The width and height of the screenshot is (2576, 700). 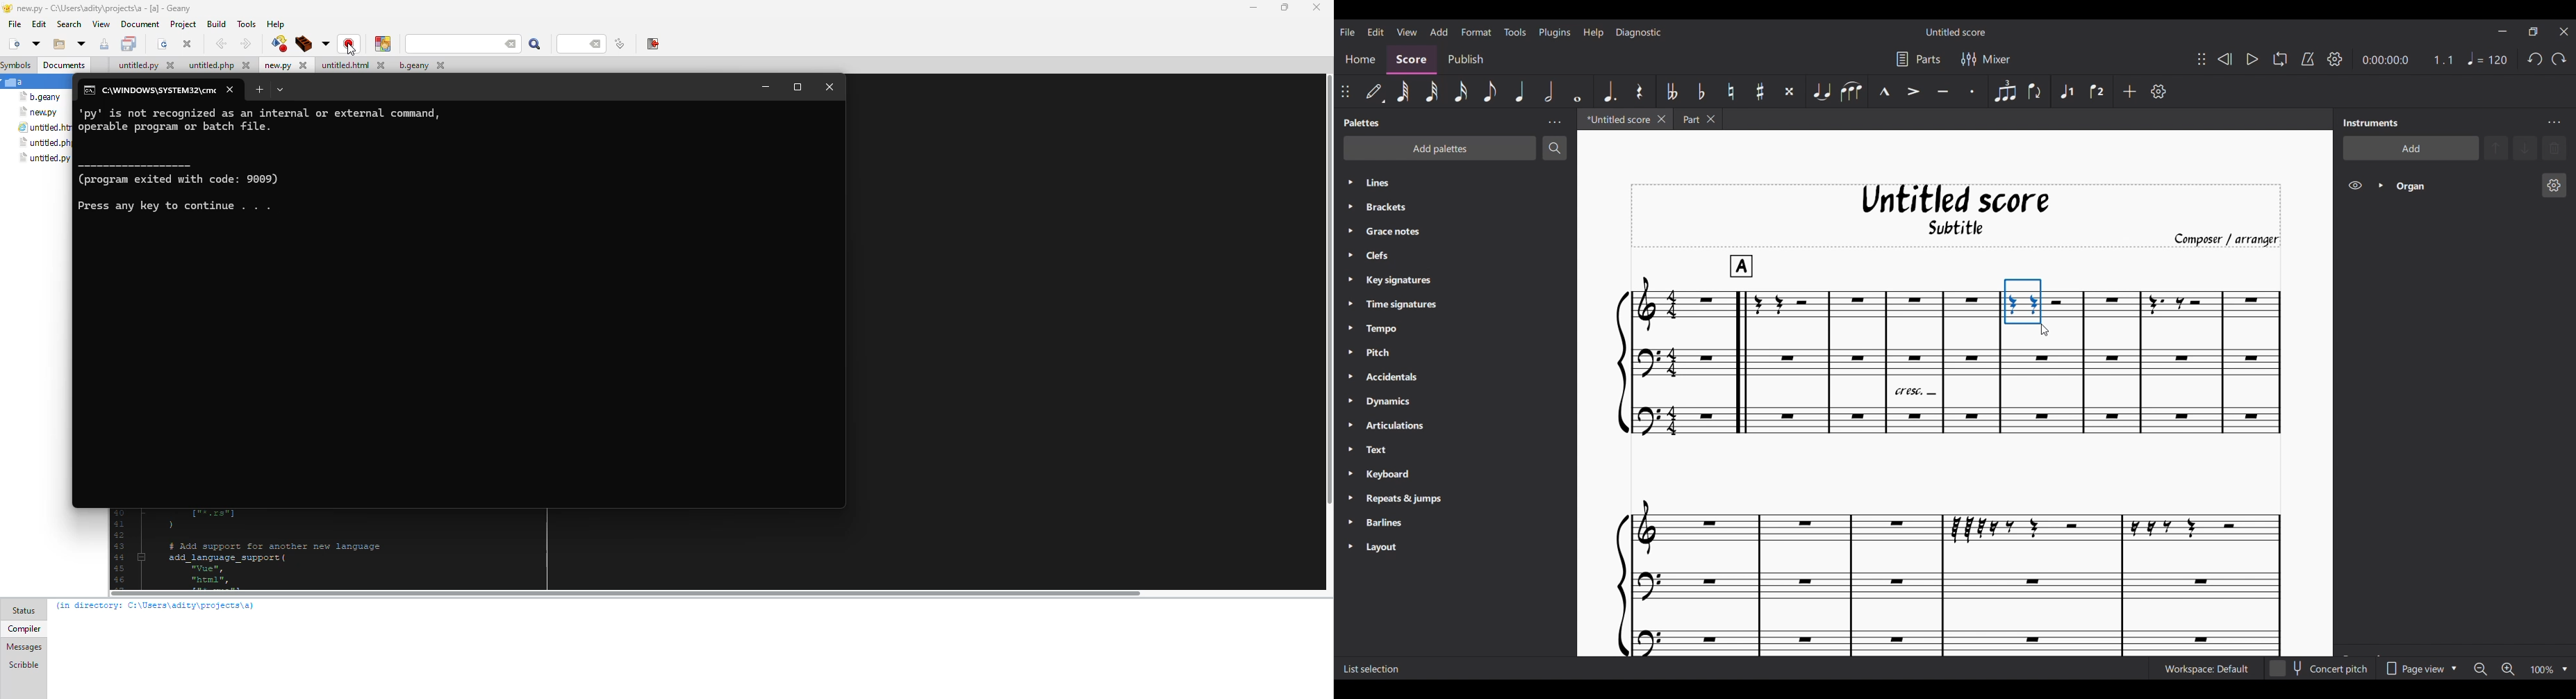 I want to click on Minimize, so click(x=2503, y=31).